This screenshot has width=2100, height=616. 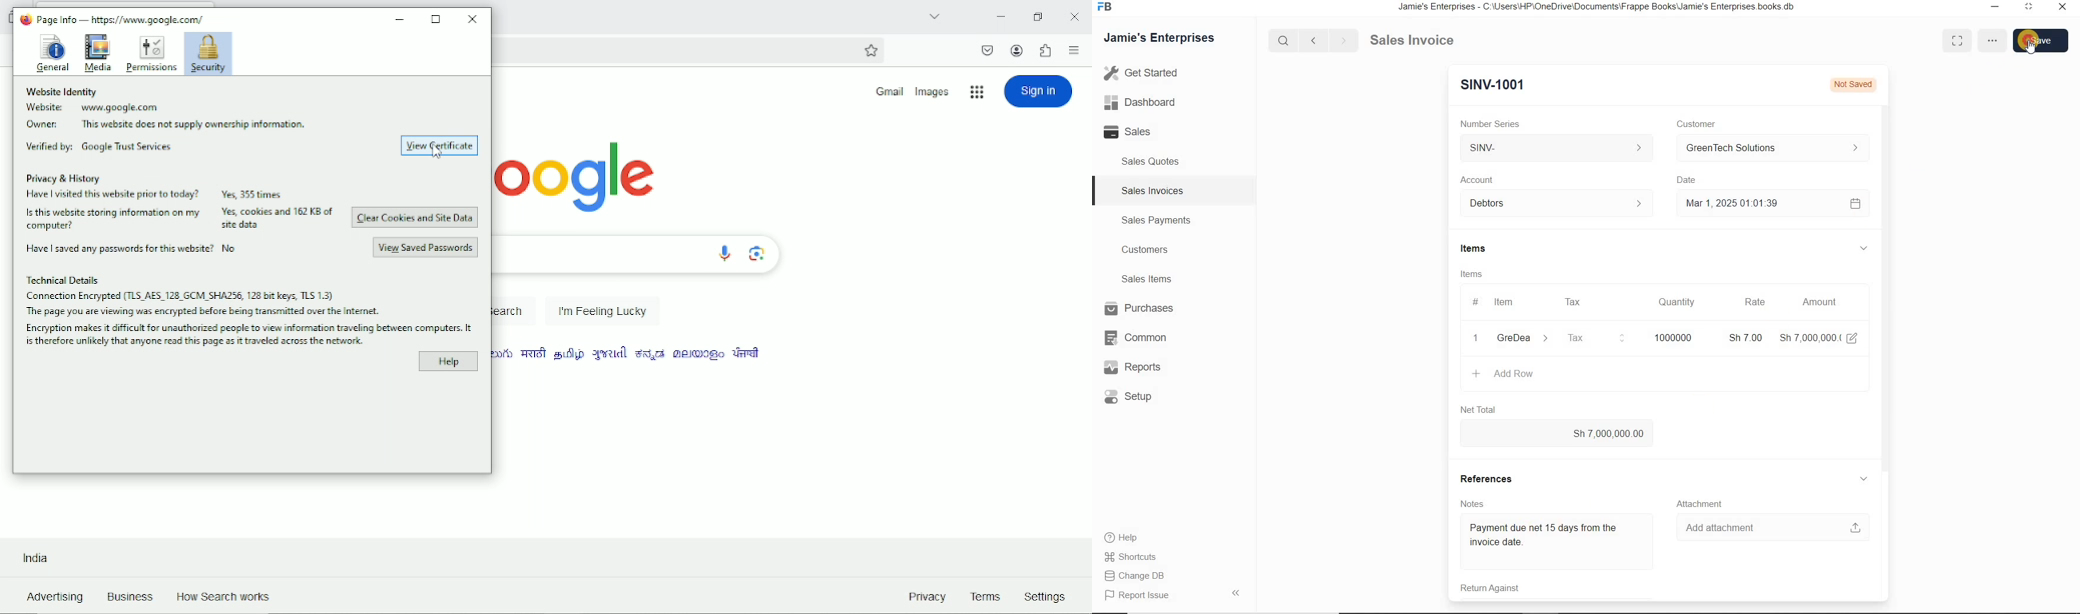 I want to click on General, so click(x=51, y=53).